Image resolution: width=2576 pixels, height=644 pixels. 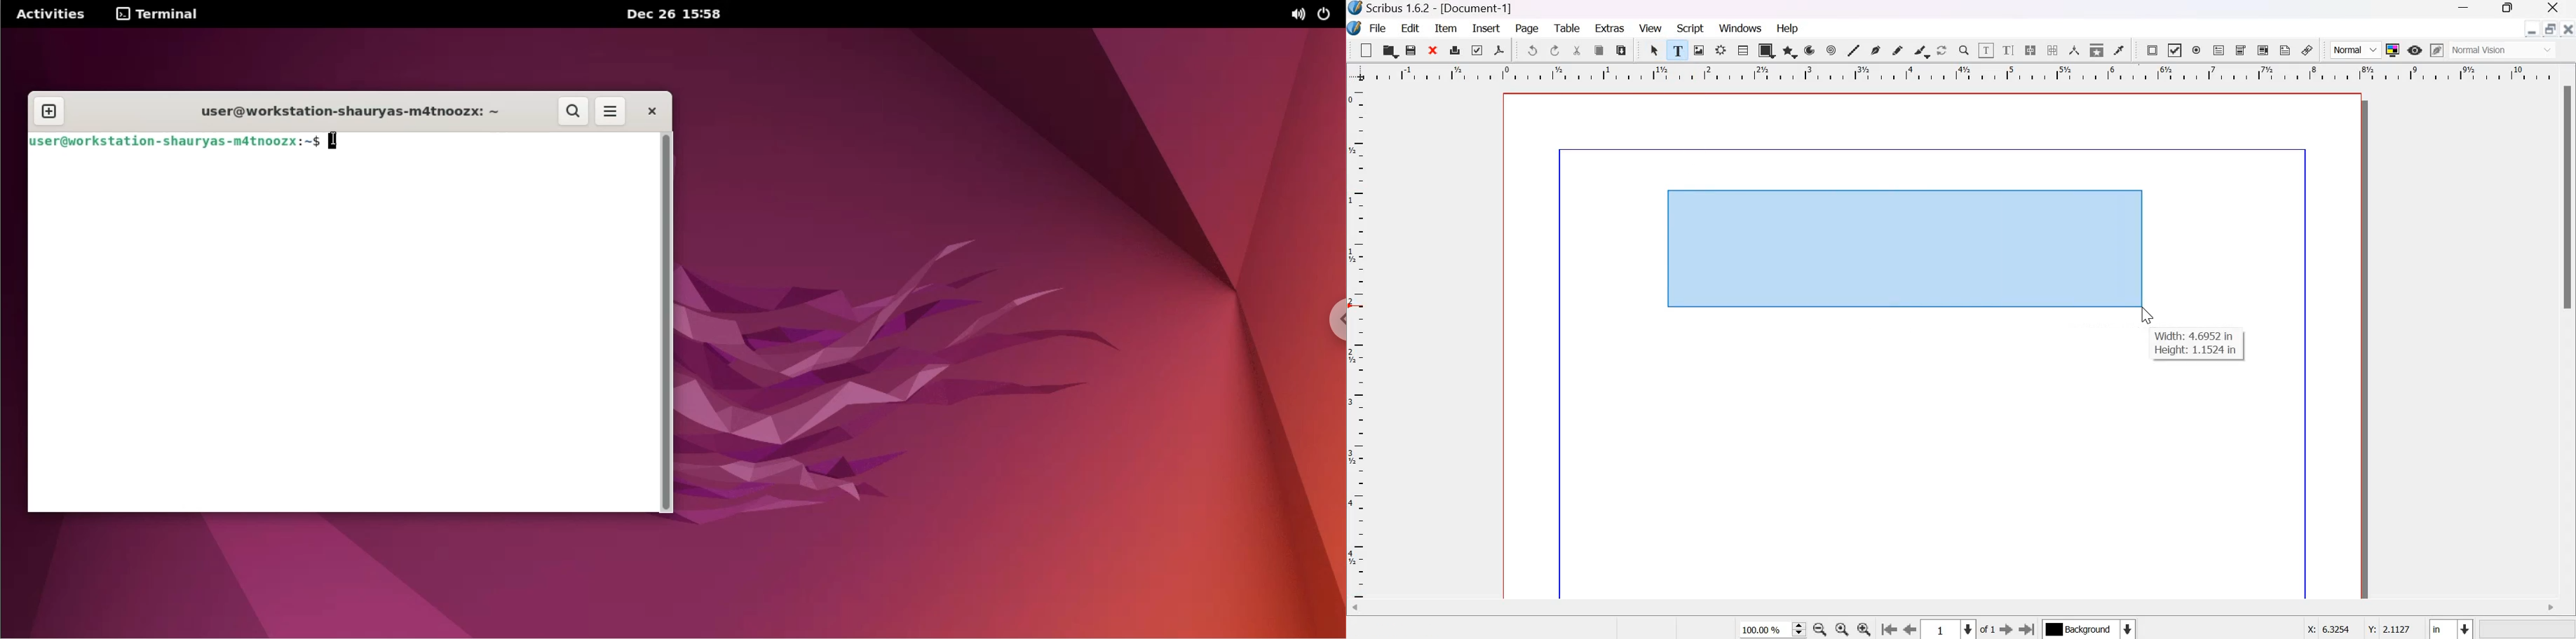 I want to click on Freehand line, so click(x=1897, y=51).